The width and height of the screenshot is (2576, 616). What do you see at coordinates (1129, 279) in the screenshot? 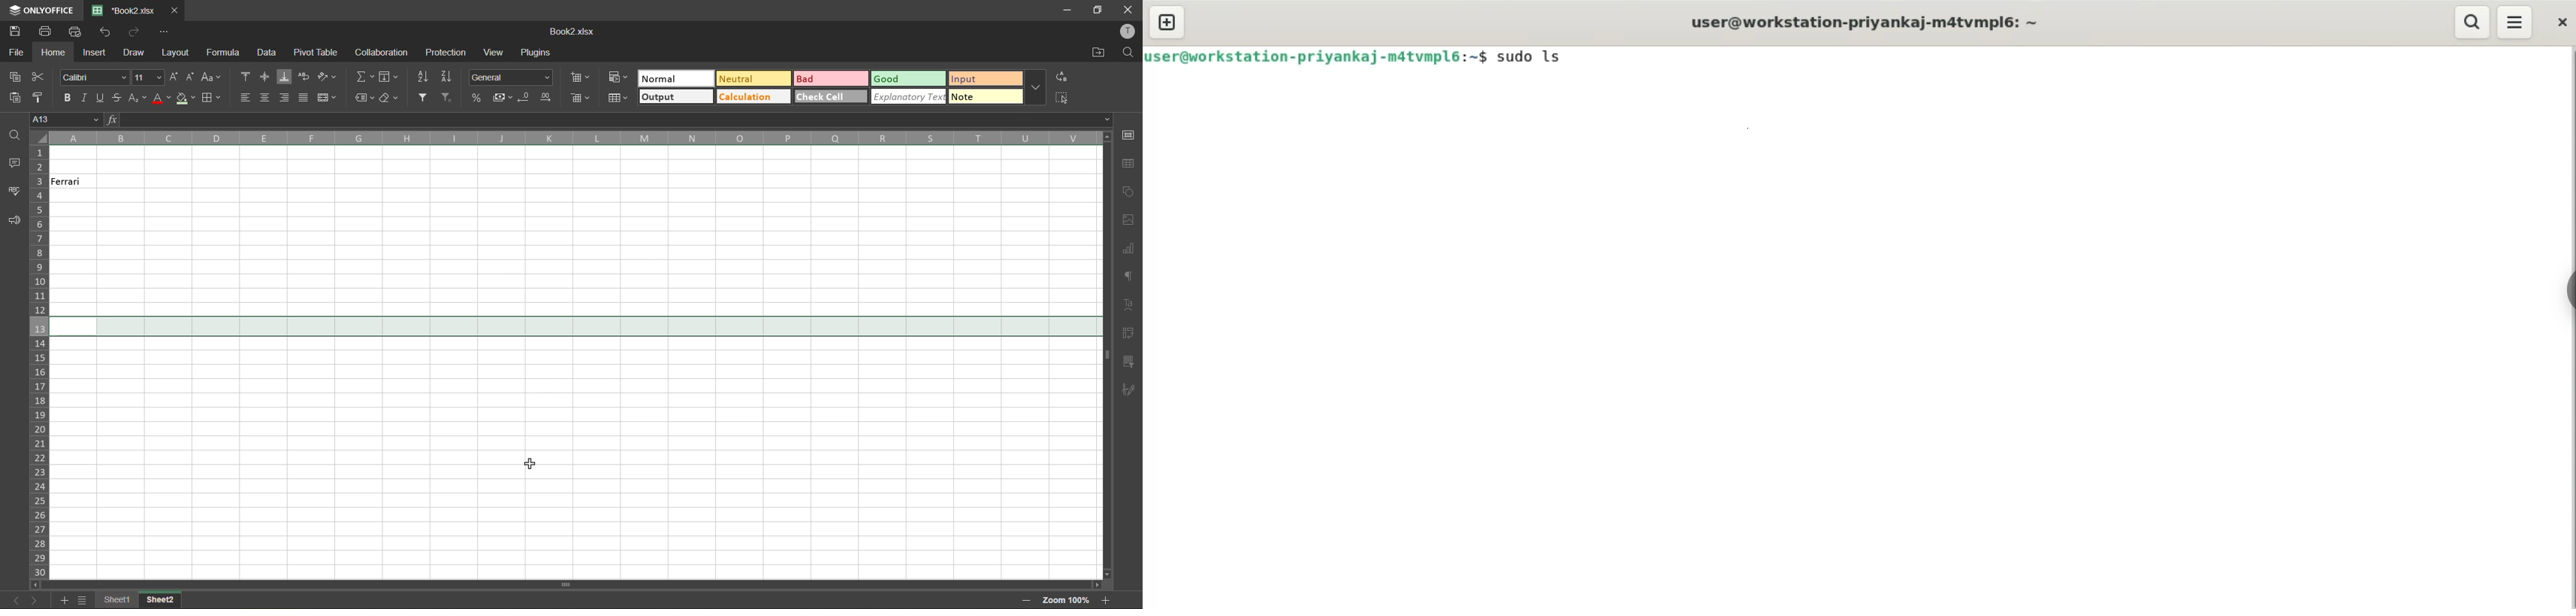
I see `paragraph` at bounding box center [1129, 279].